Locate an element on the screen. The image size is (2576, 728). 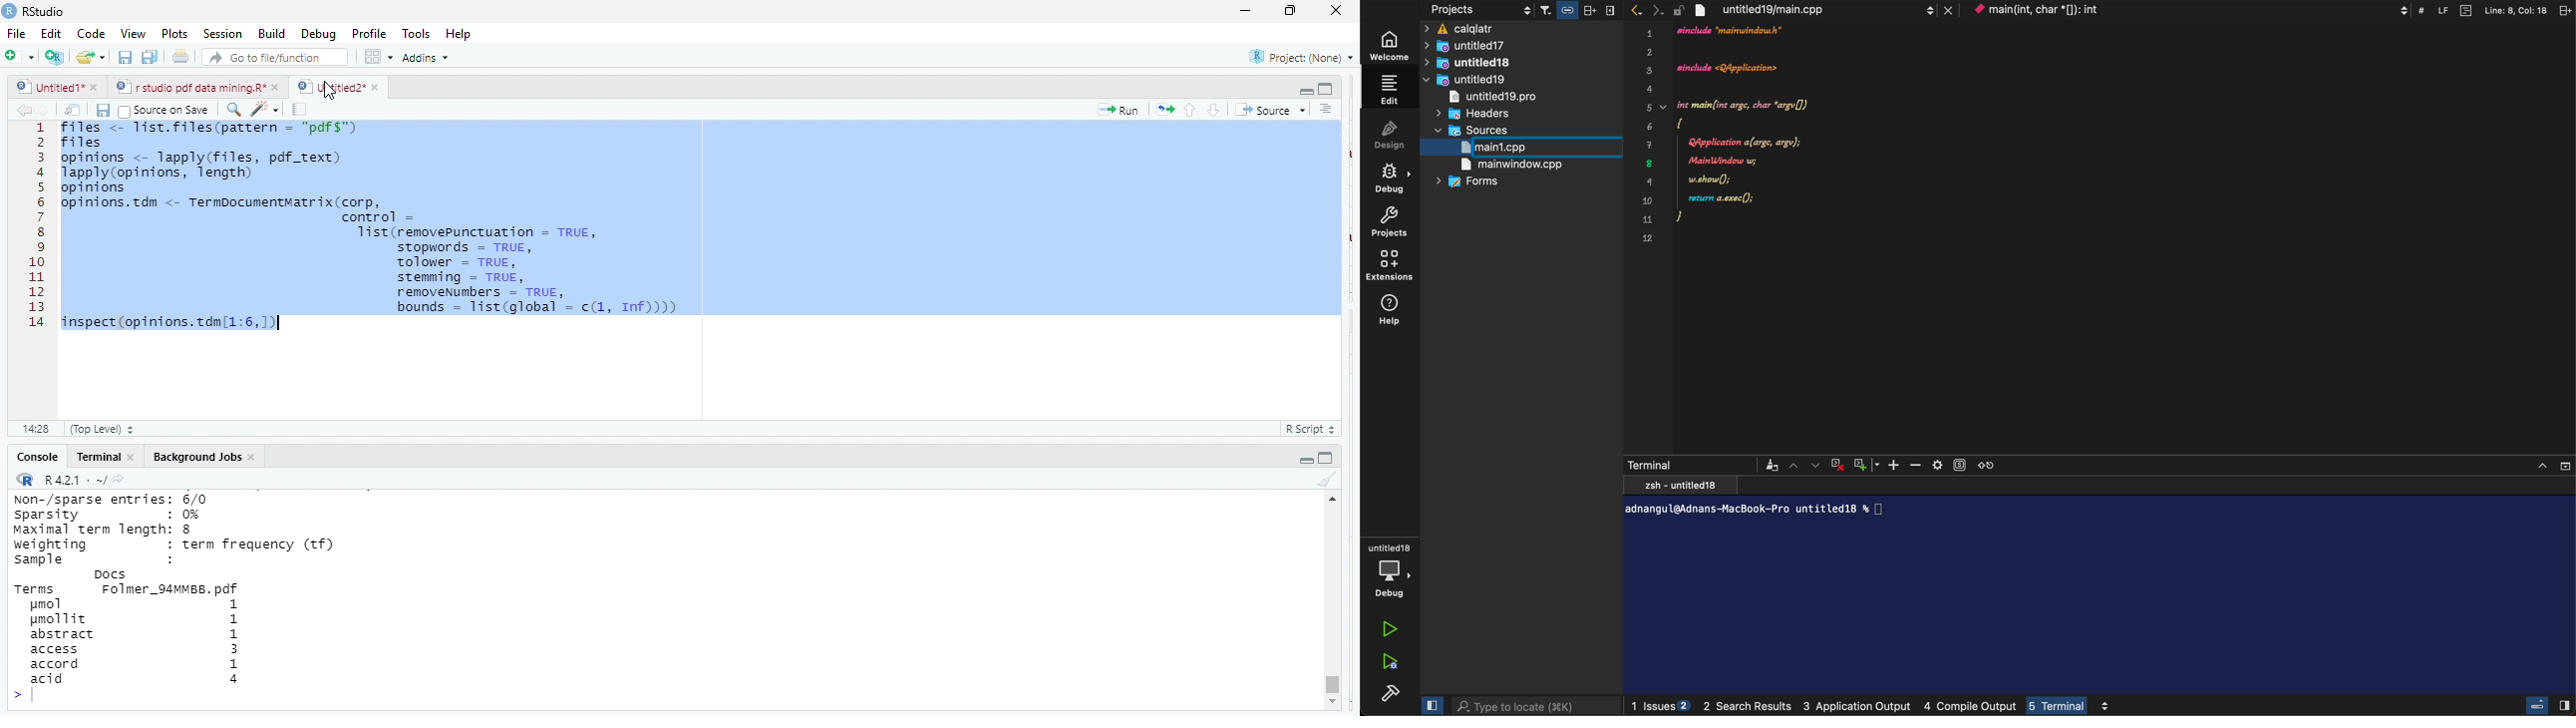
go to previous section/chunk is located at coordinates (1188, 110).